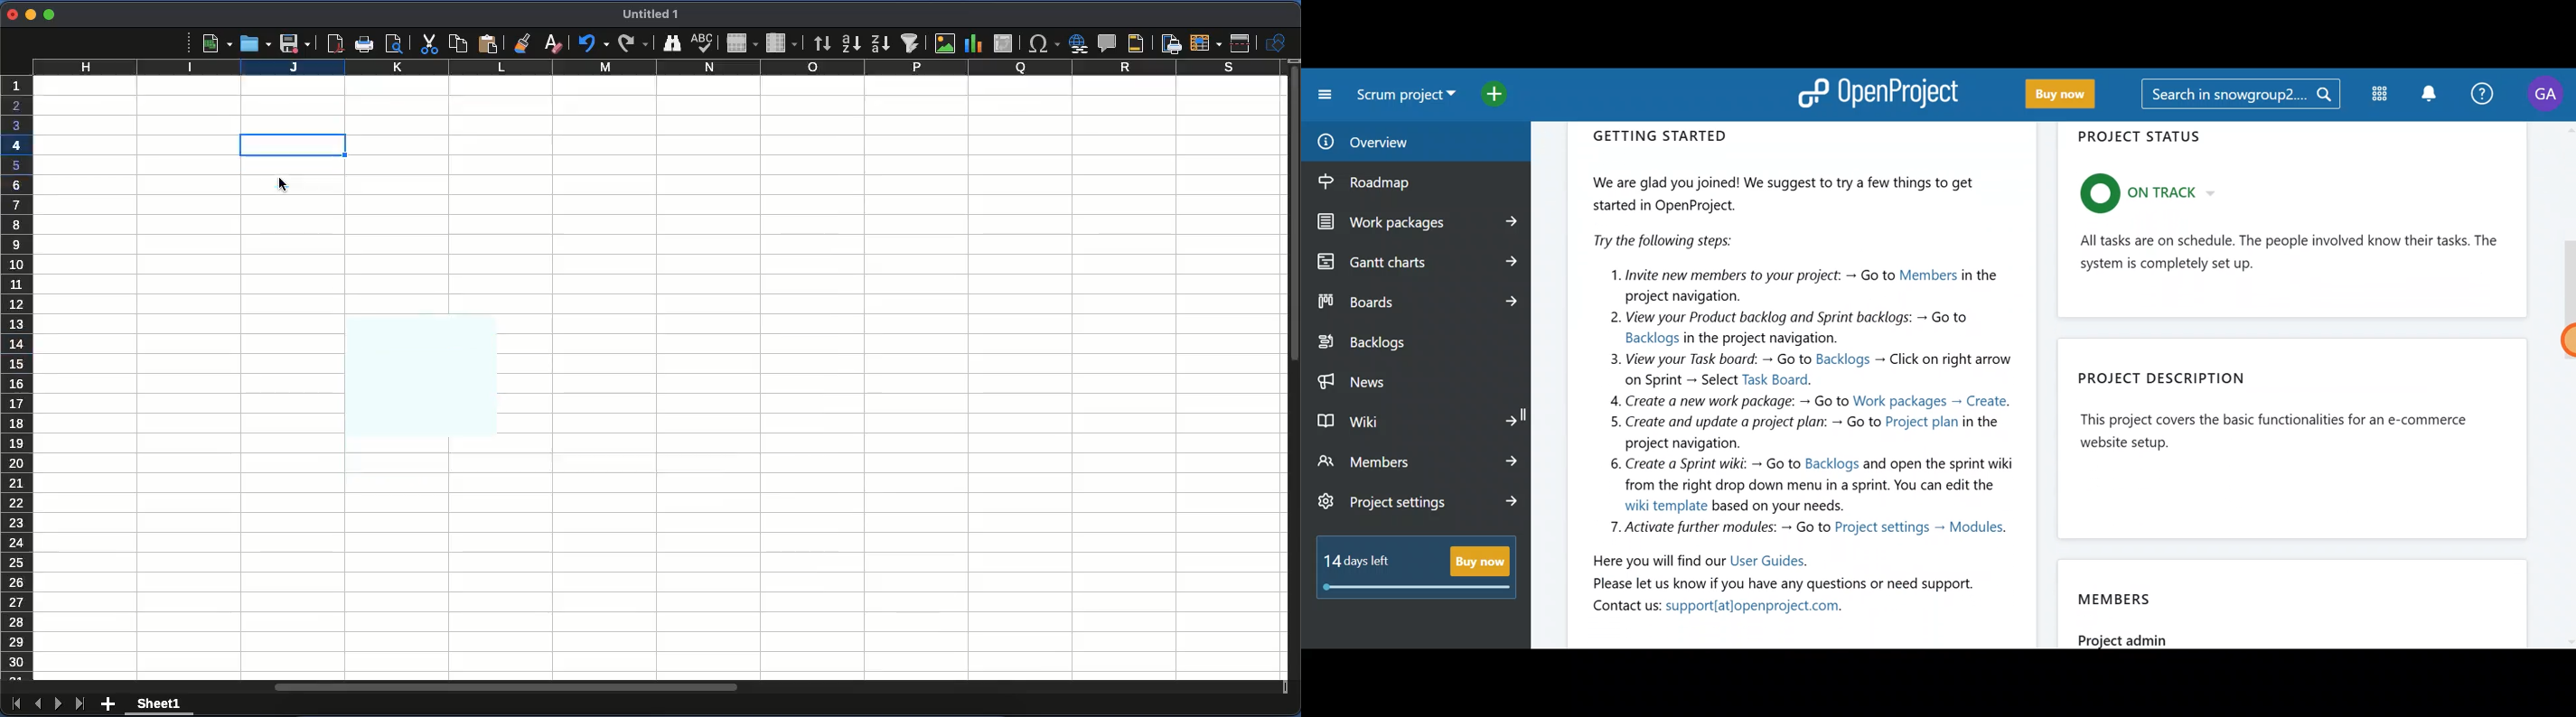  Describe the element at coordinates (629, 42) in the screenshot. I see `redo` at that location.